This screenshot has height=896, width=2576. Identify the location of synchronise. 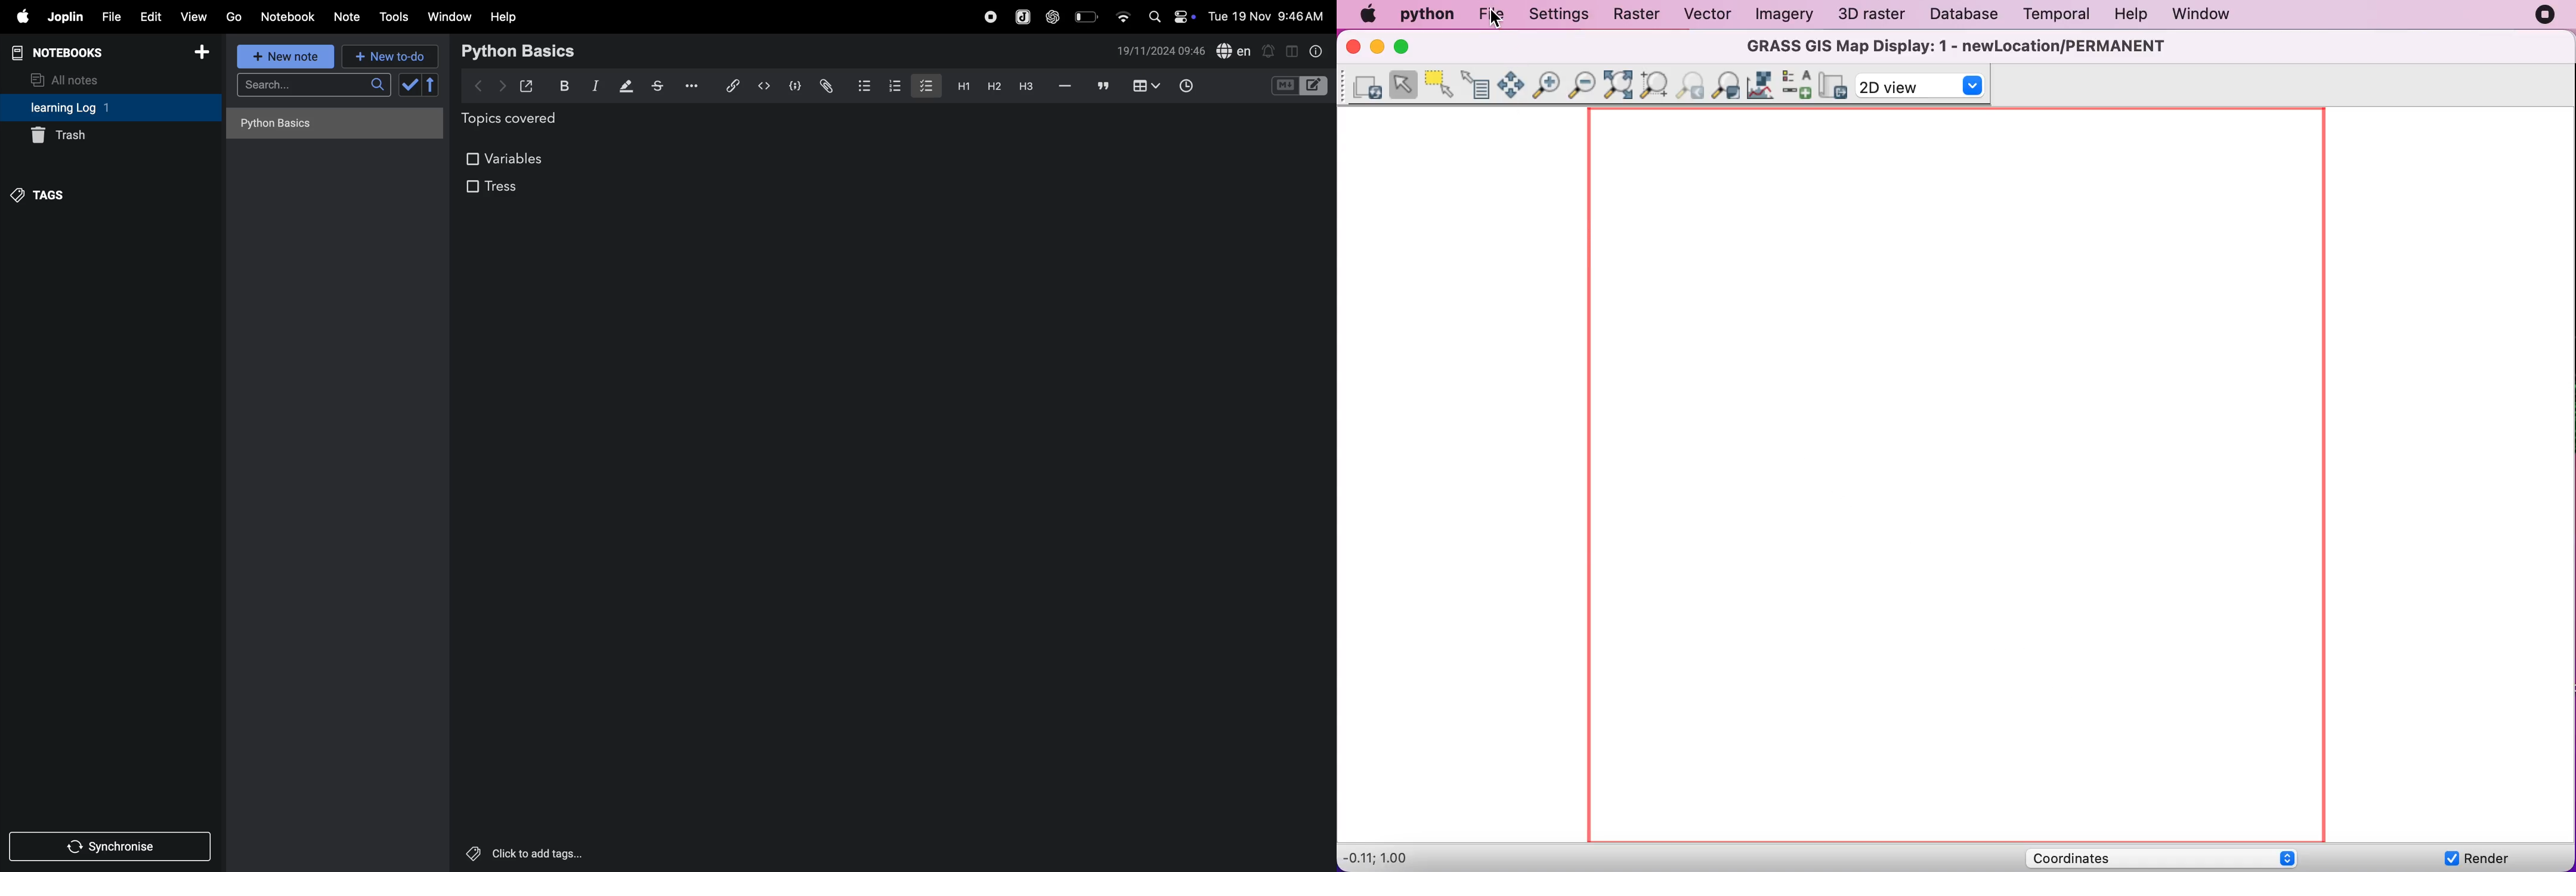
(113, 847).